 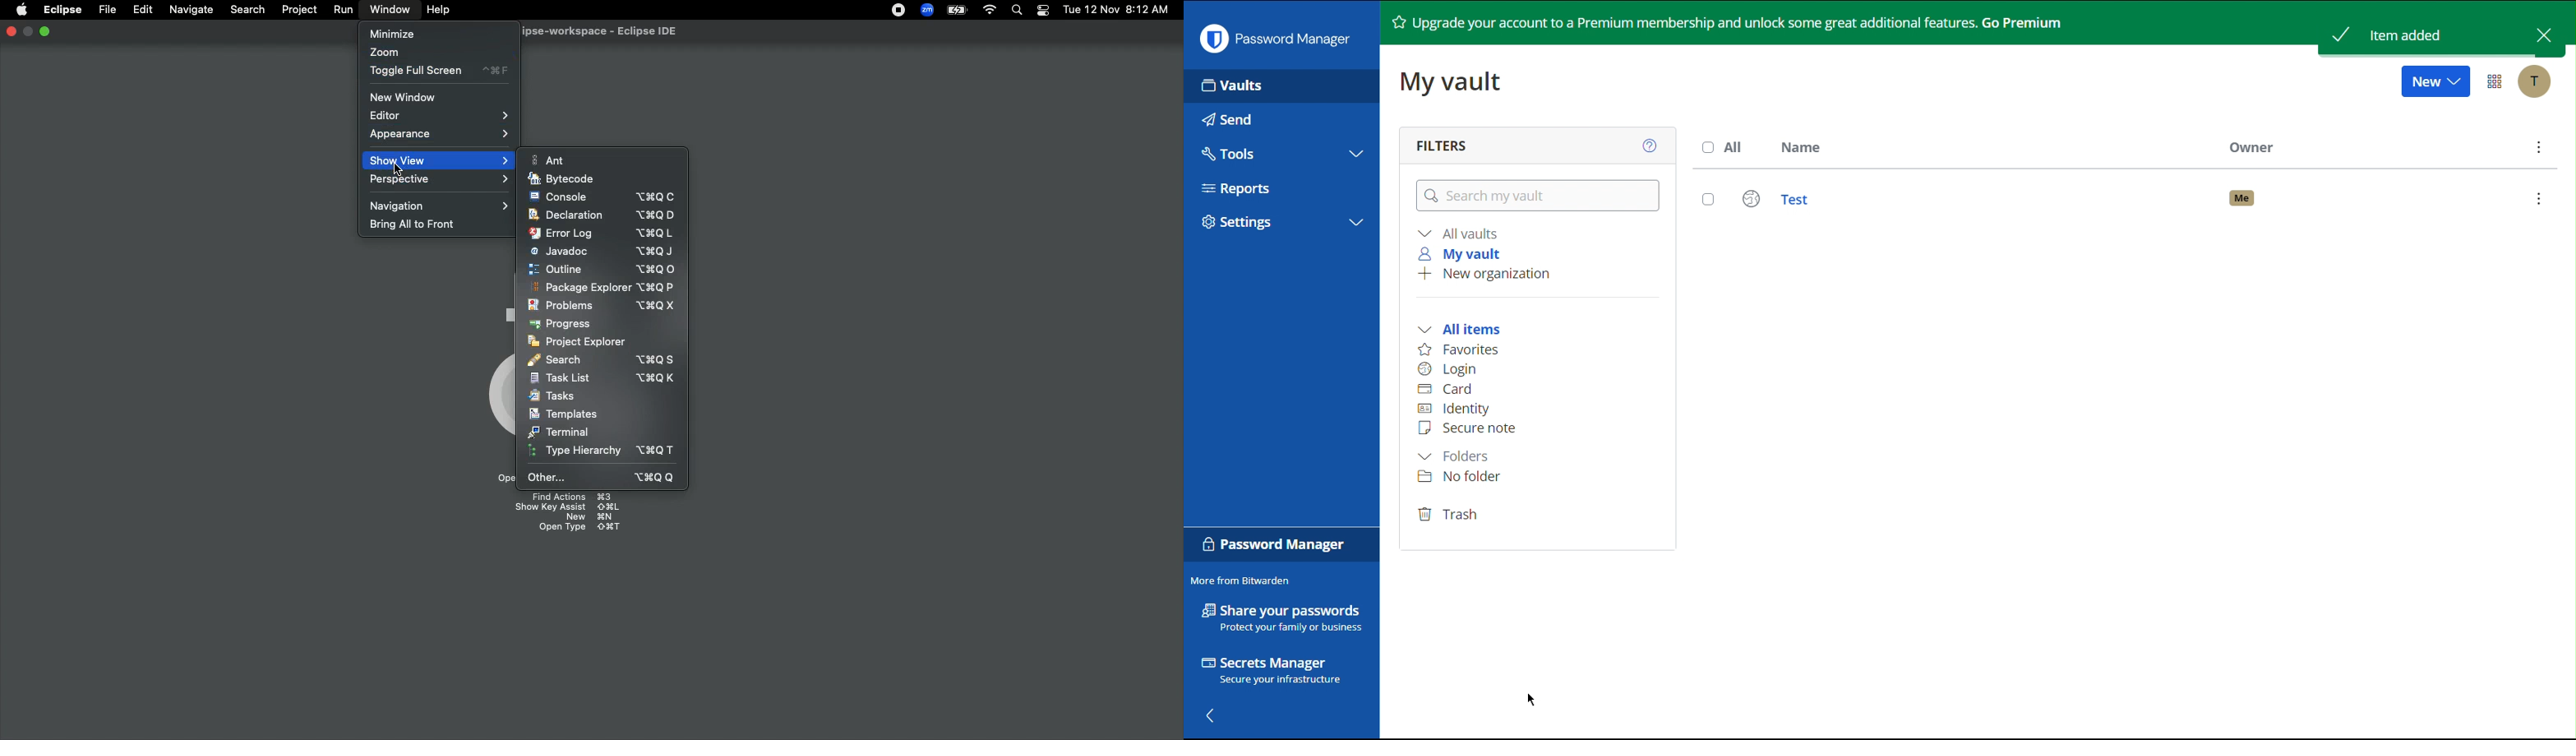 I want to click on Zoom, so click(x=925, y=10).